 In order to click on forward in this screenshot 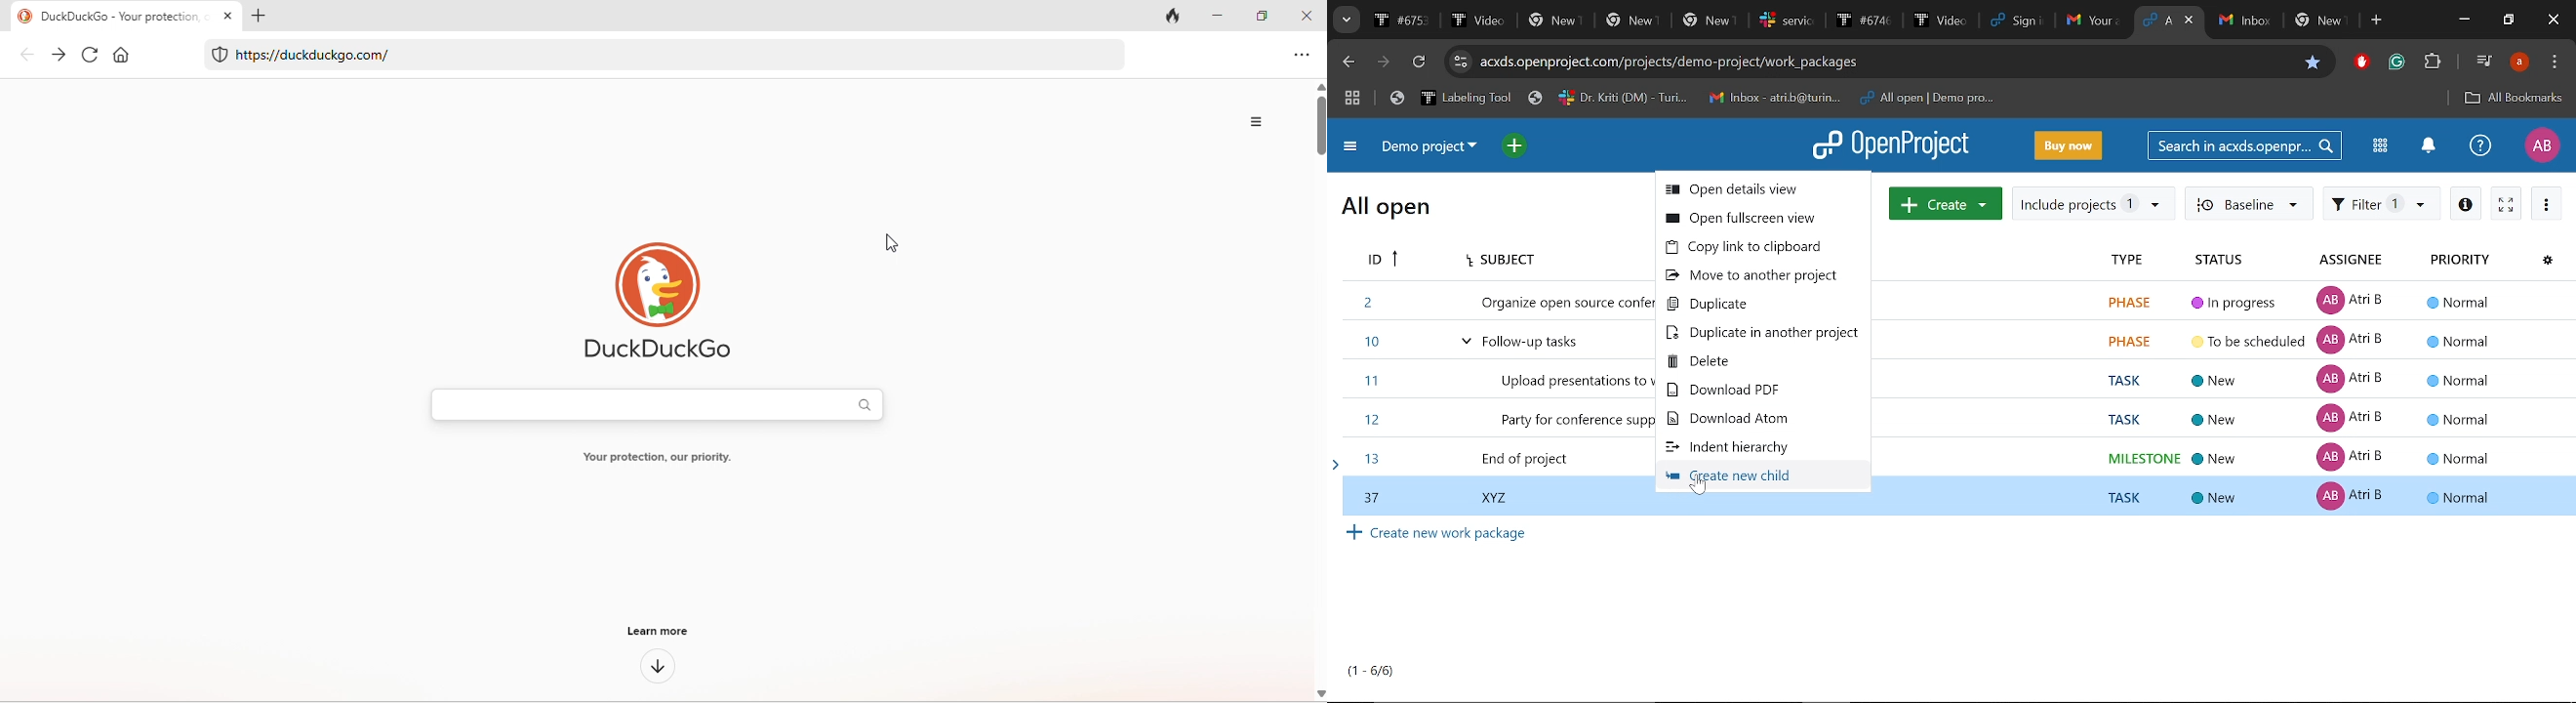, I will do `click(57, 55)`.